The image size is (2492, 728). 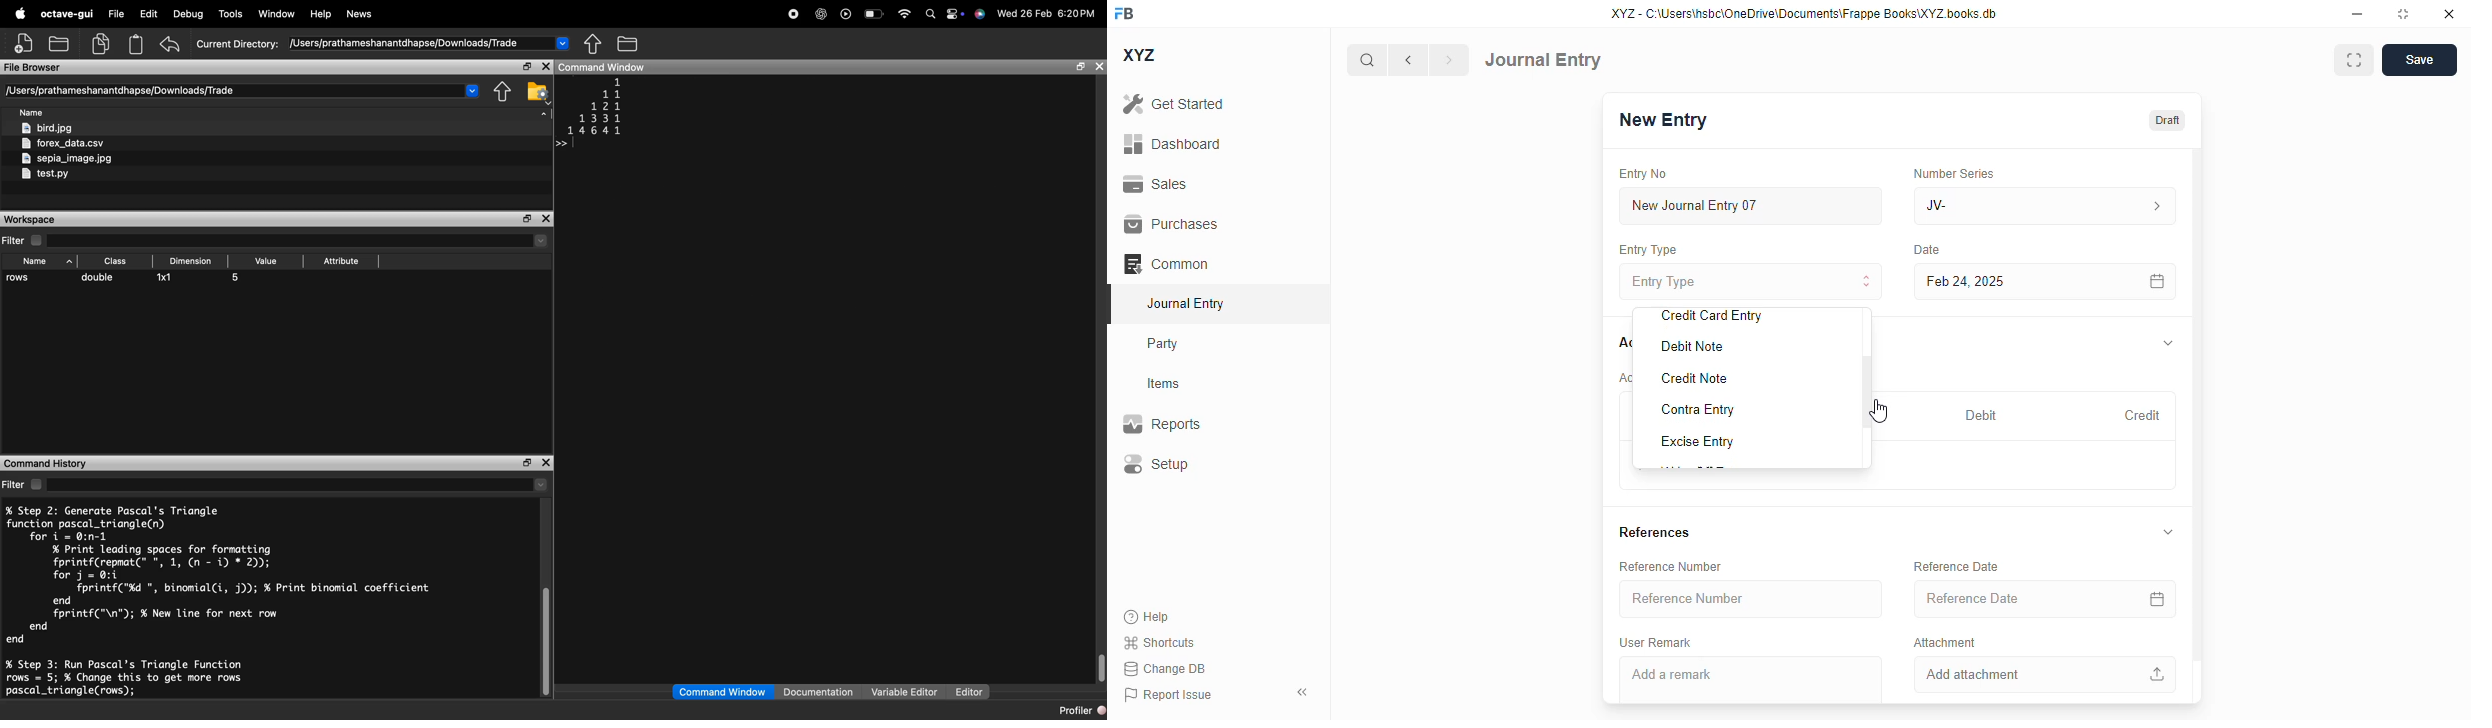 What do you see at coordinates (537, 94) in the screenshot?
I see `Folder settings` at bounding box center [537, 94].